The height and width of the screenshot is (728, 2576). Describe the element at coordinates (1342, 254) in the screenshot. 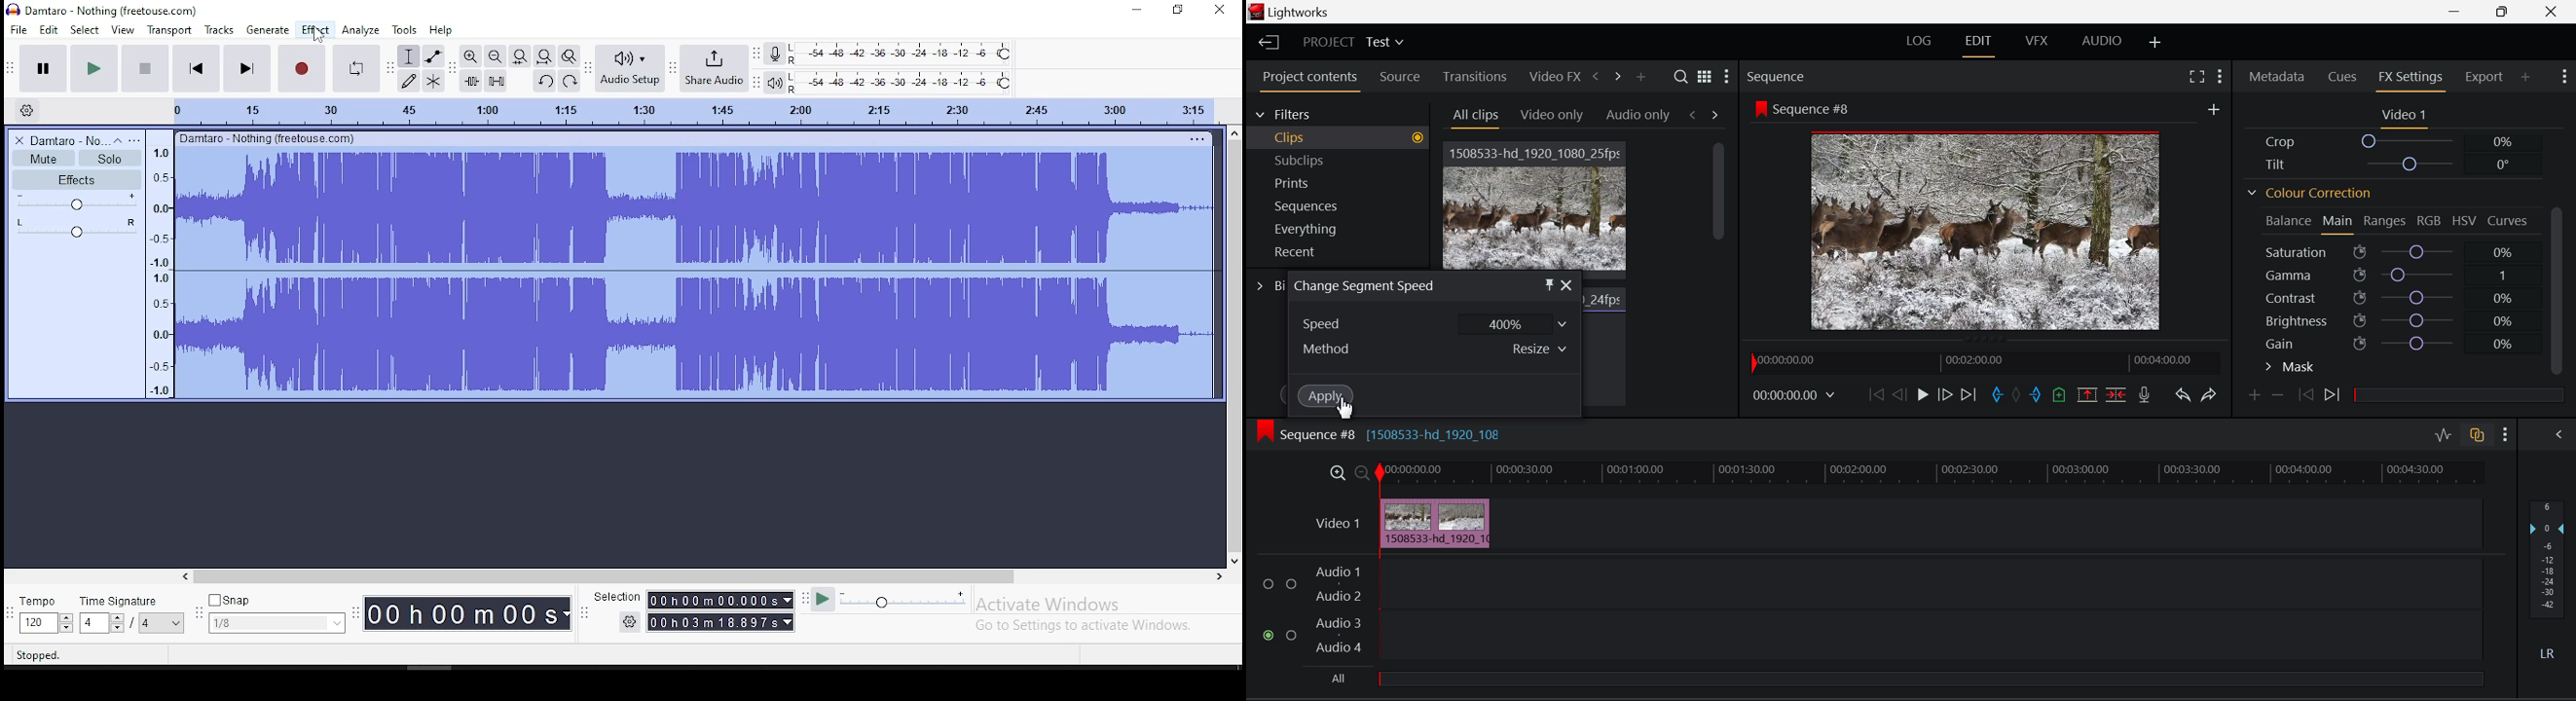

I see `Recent` at that location.